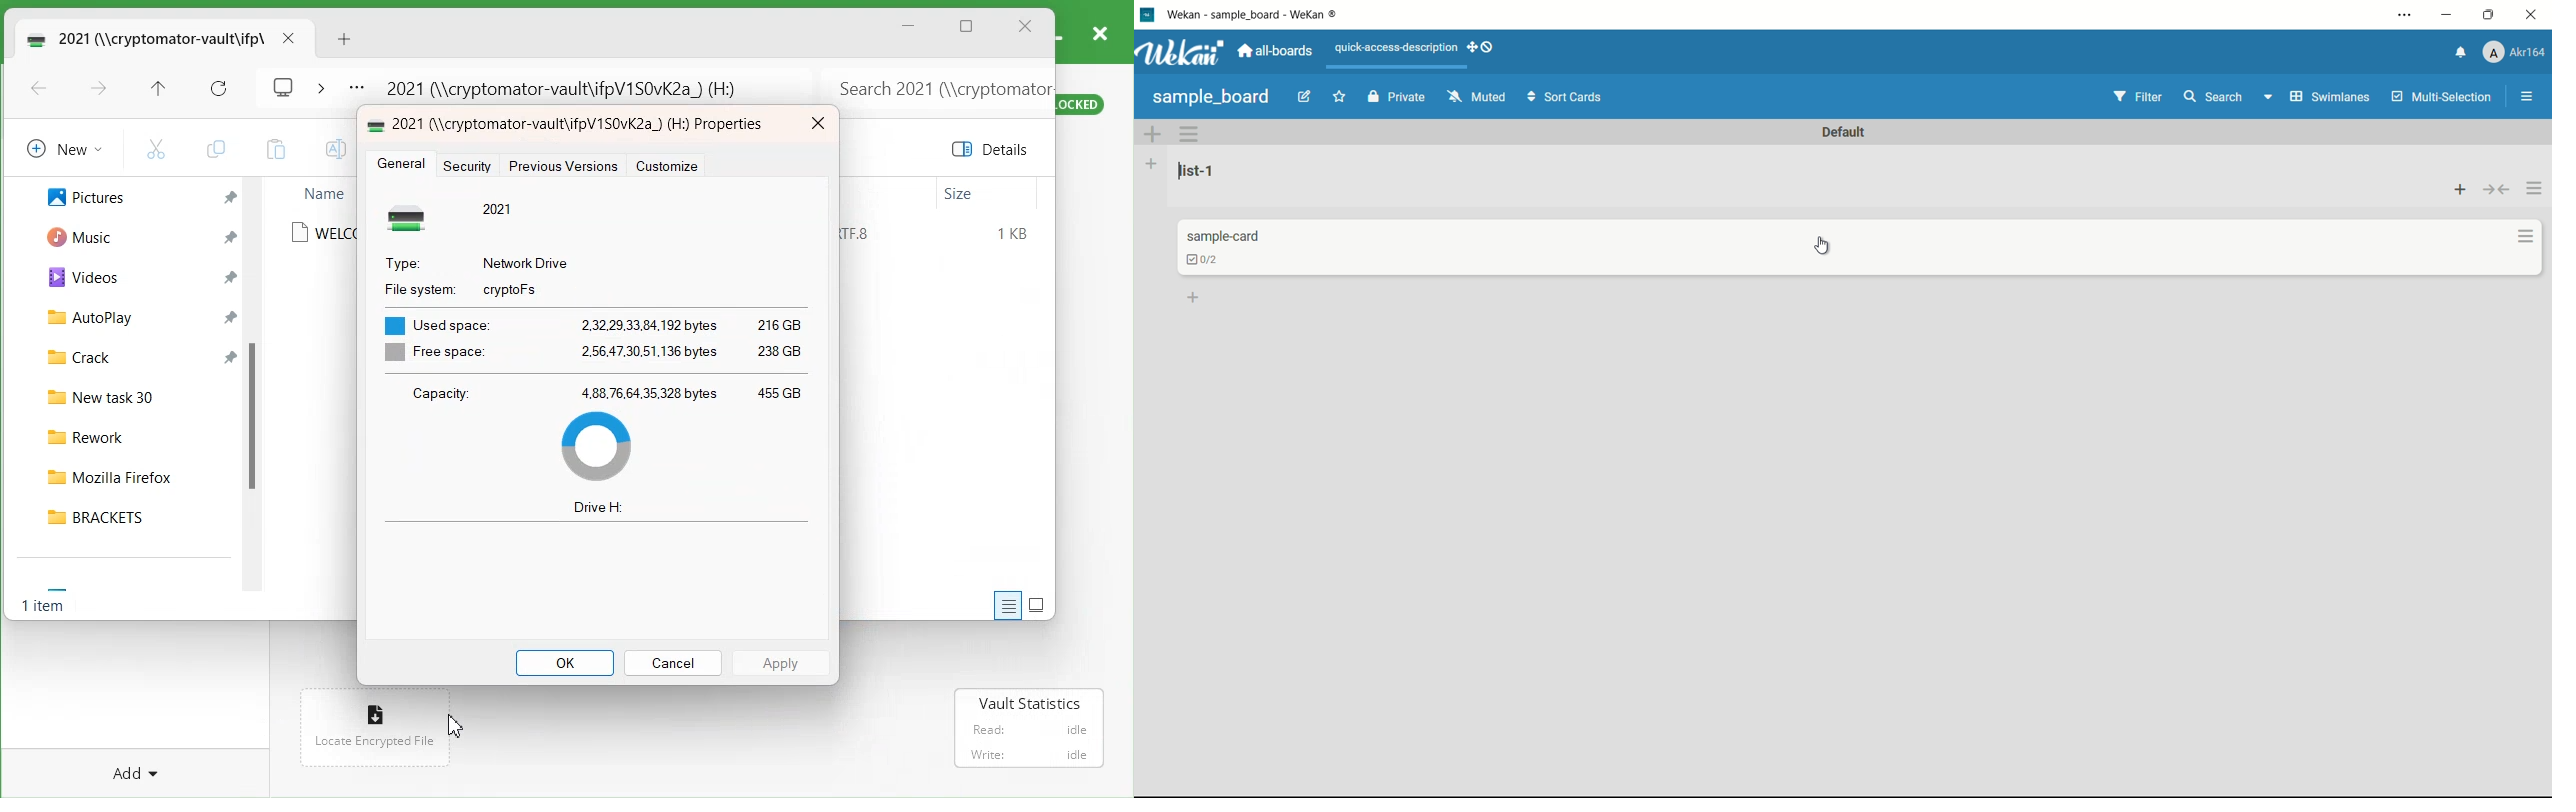 This screenshot has height=812, width=2576. I want to click on filter, so click(2140, 97).